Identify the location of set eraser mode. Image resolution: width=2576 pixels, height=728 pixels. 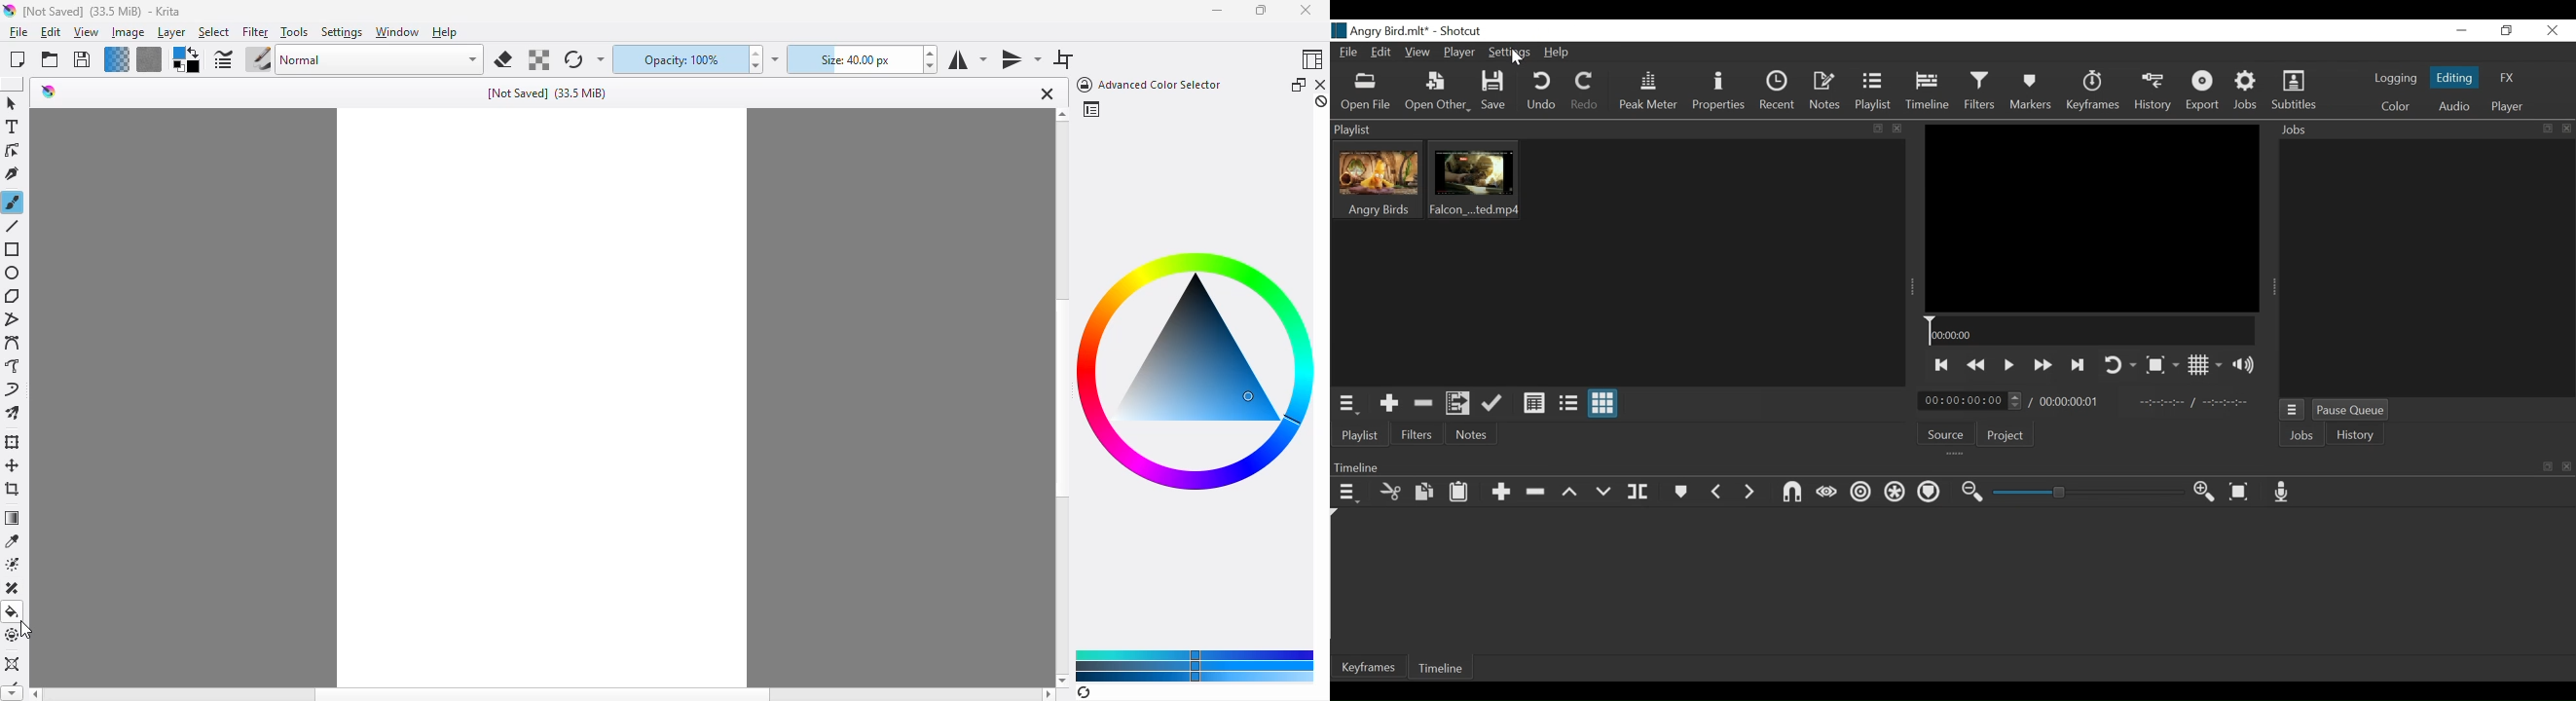
(503, 59).